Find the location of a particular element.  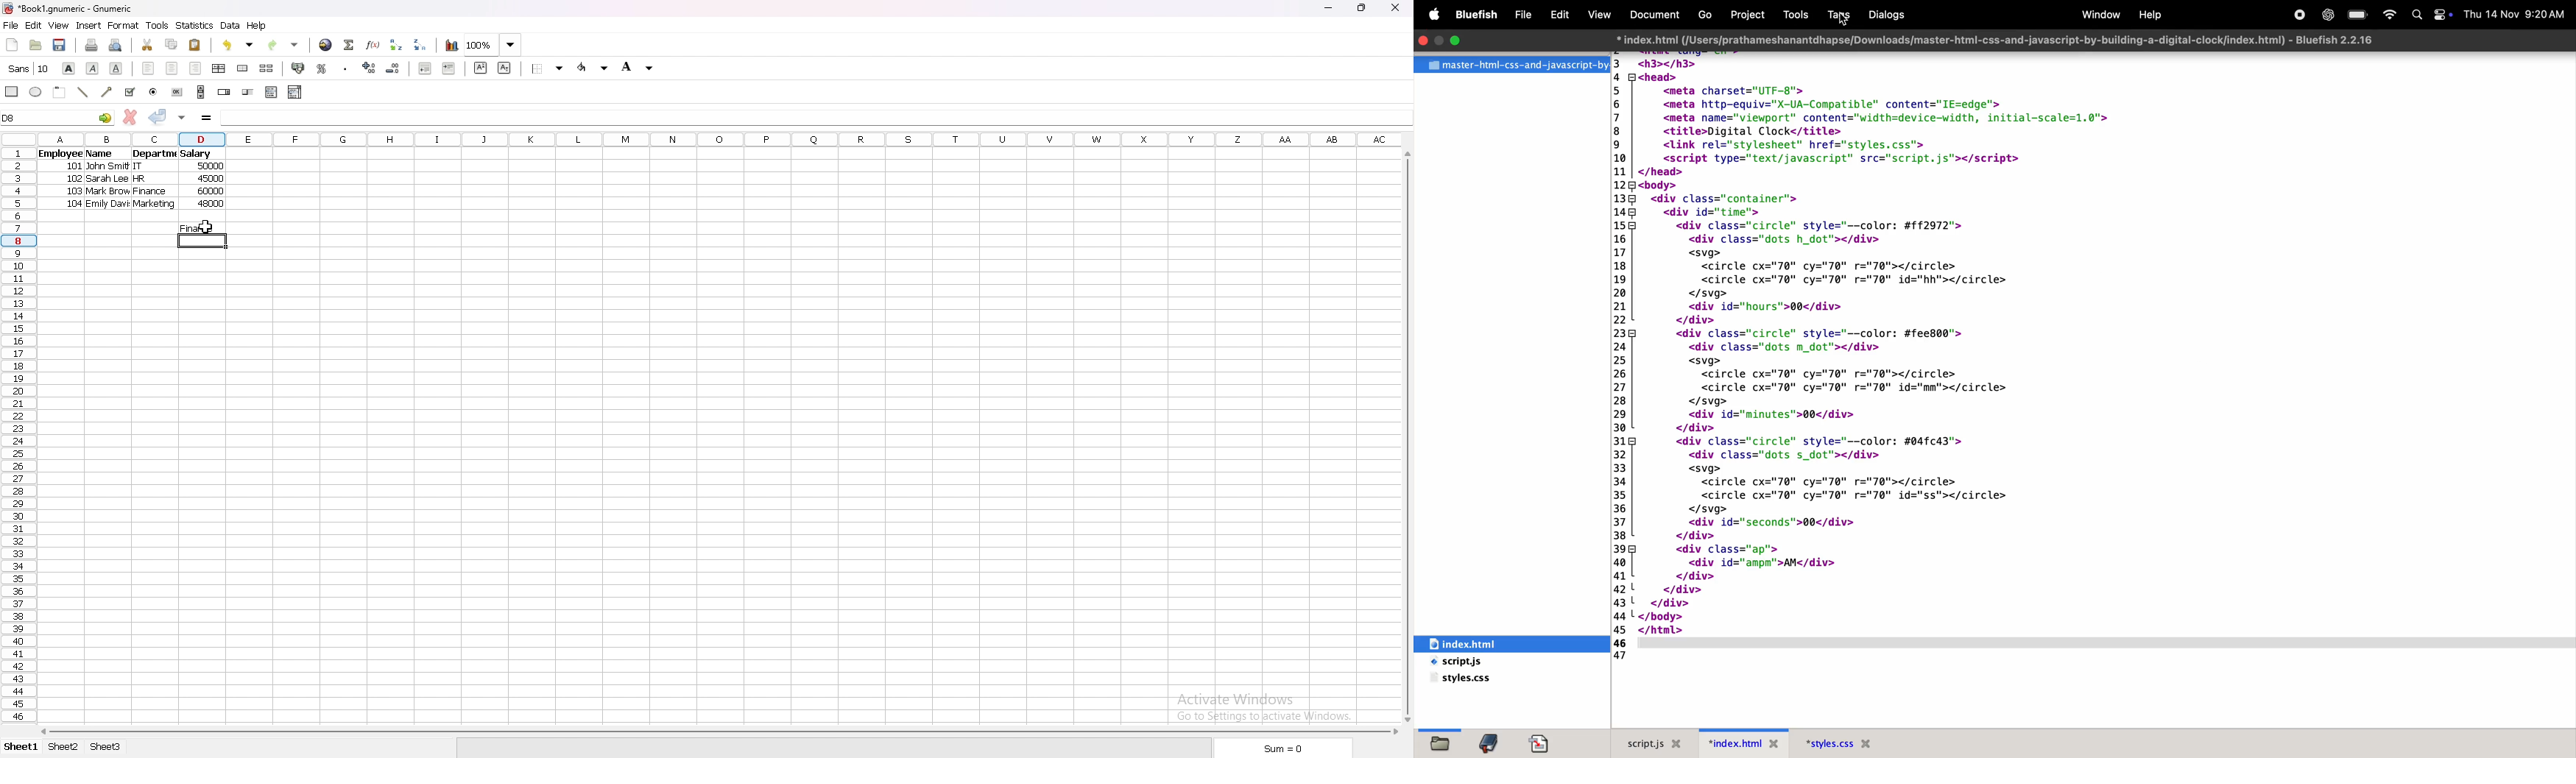

sarah lee is located at coordinates (108, 181).